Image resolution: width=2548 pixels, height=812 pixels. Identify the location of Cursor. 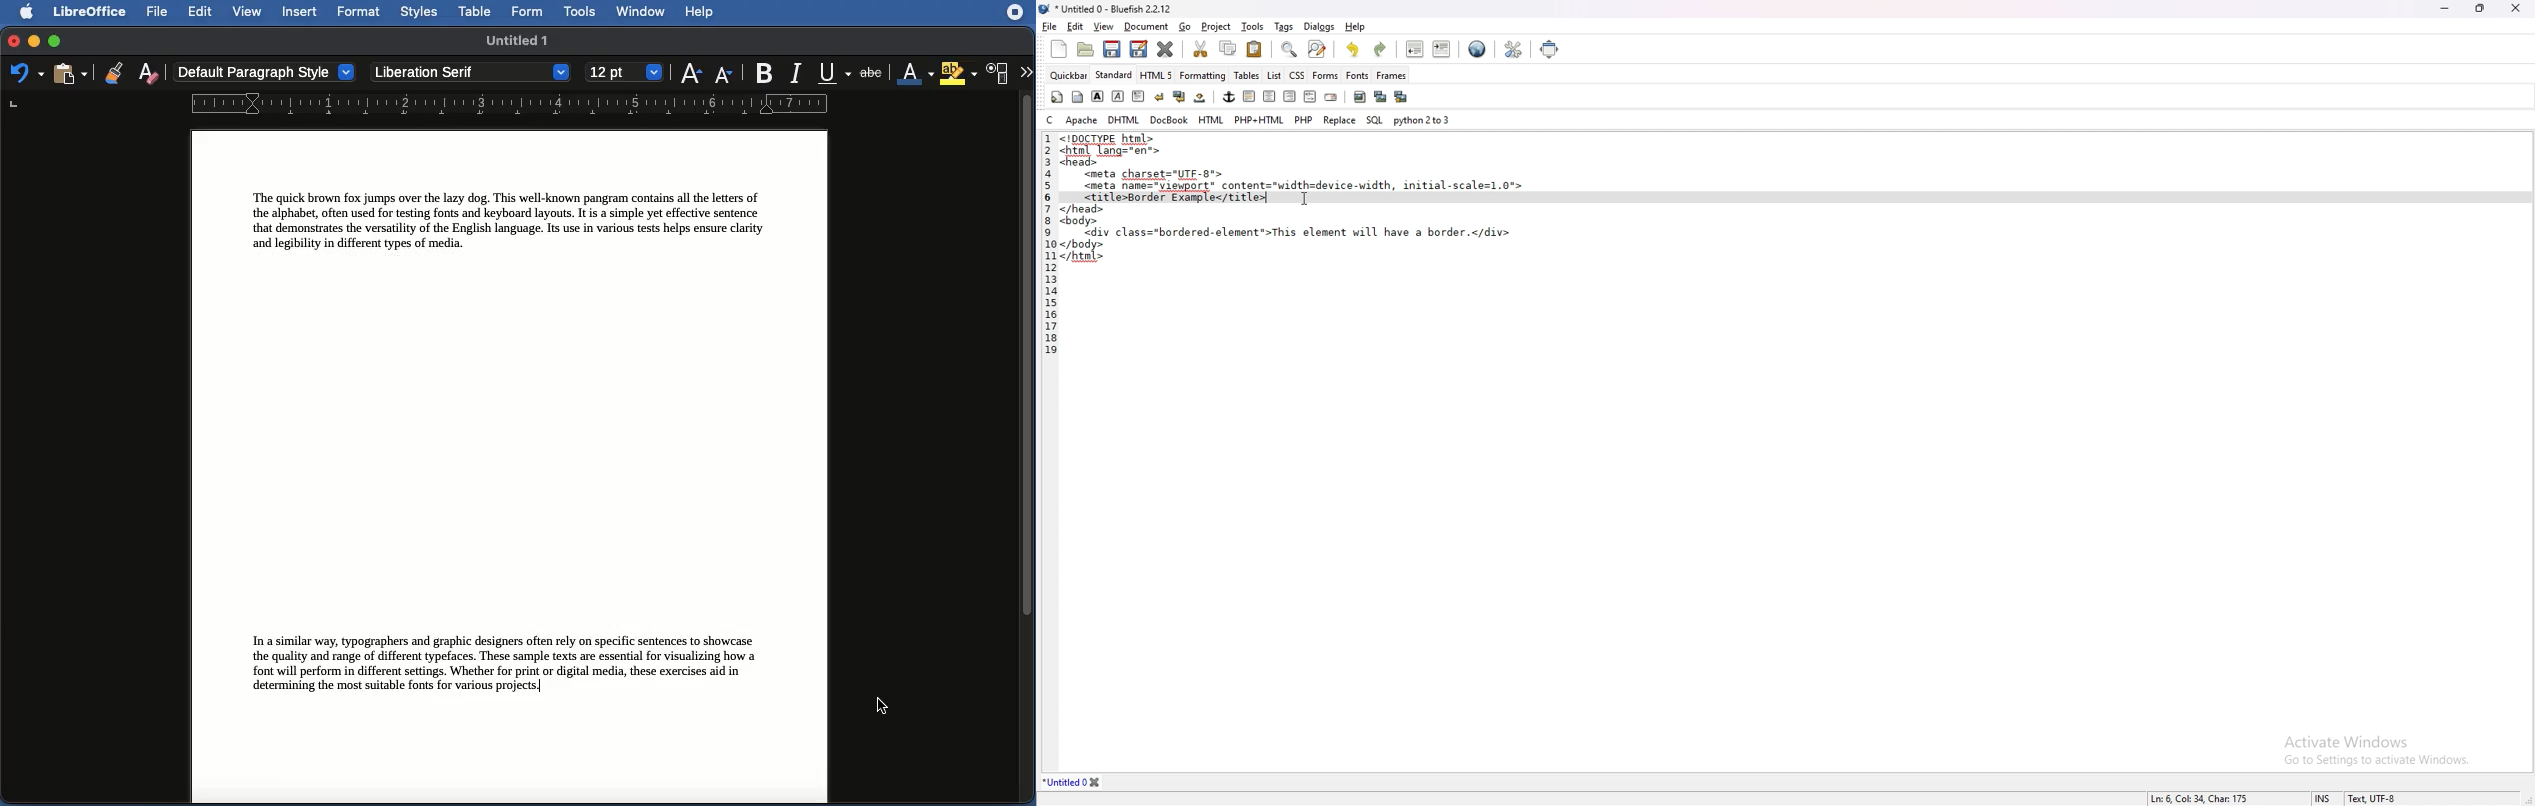
(1305, 200).